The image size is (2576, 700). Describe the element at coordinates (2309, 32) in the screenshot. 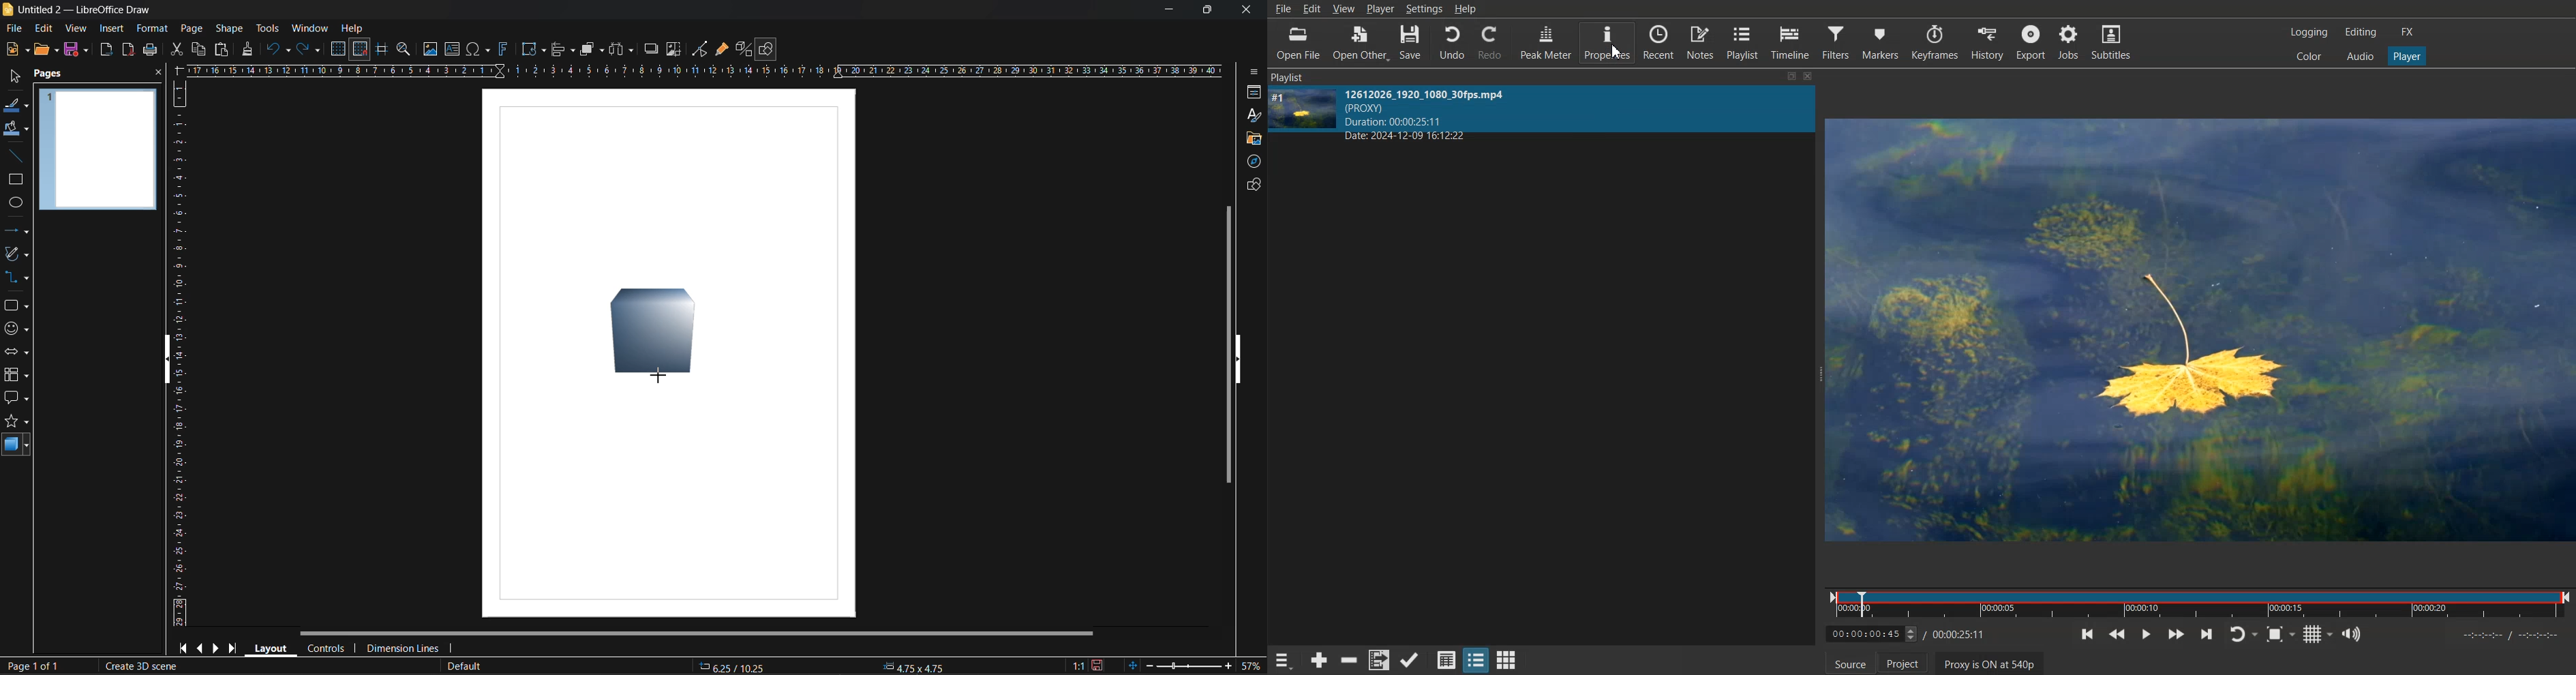

I see `Logging` at that location.